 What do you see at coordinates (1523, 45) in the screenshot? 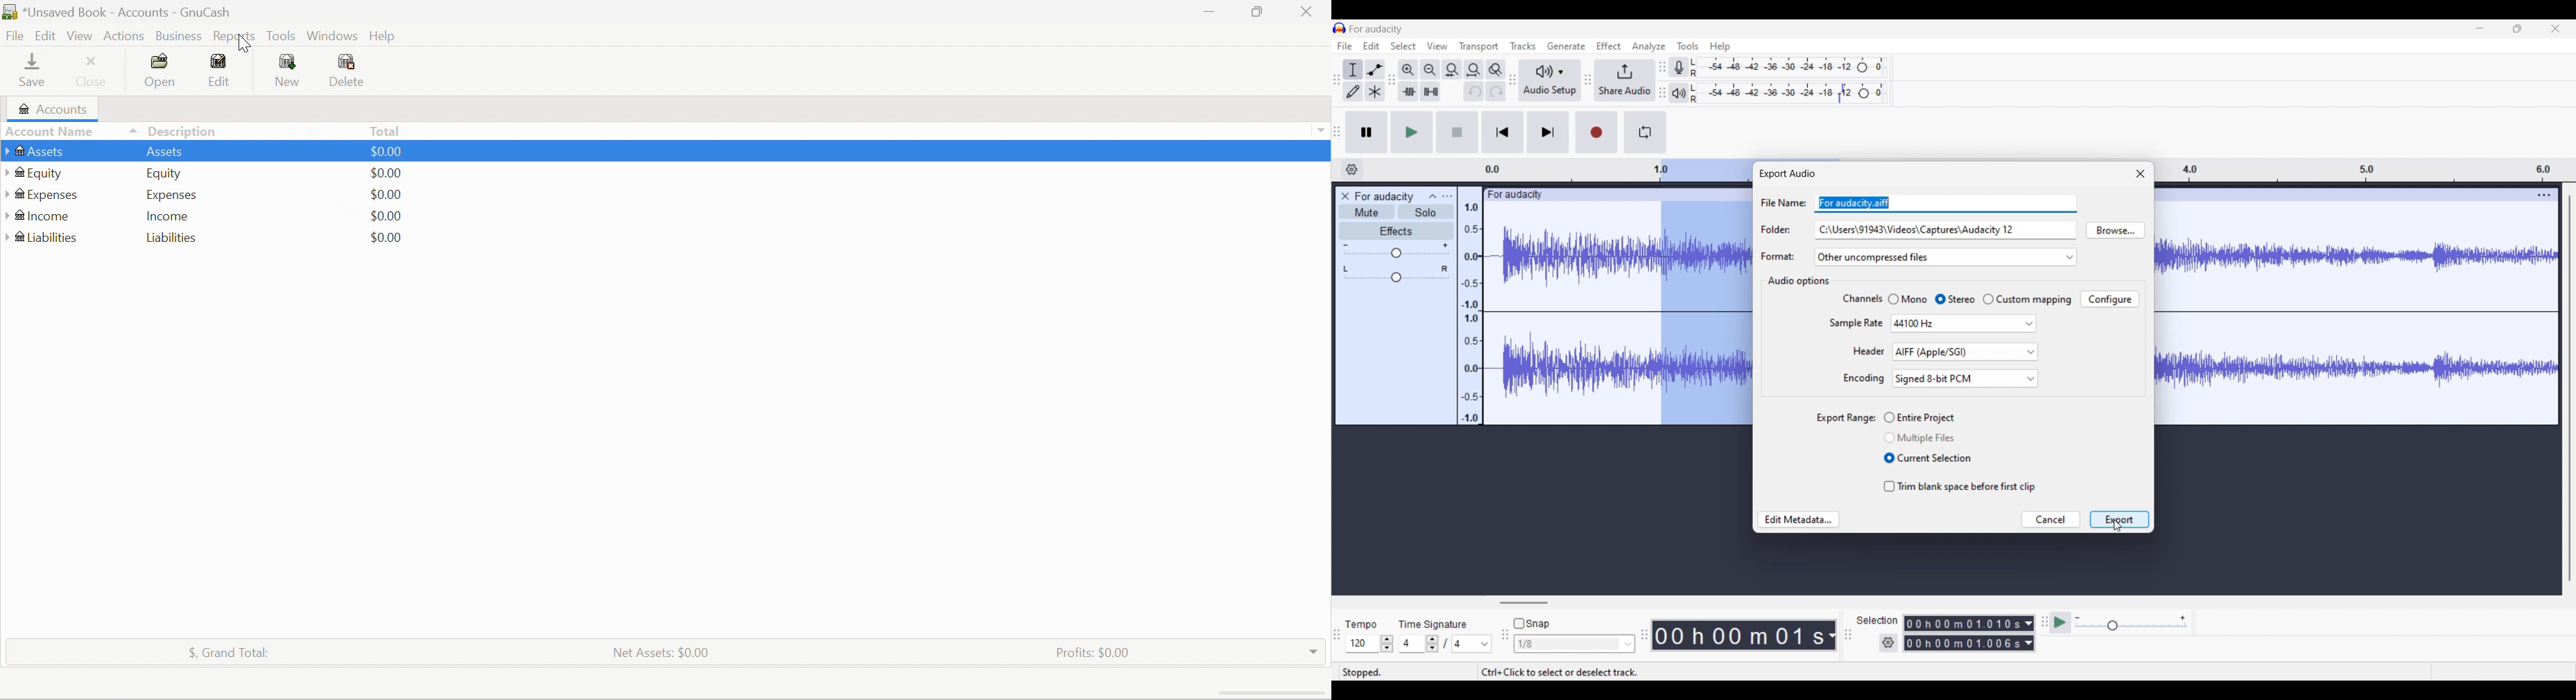
I see `Tracks menu` at bounding box center [1523, 45].